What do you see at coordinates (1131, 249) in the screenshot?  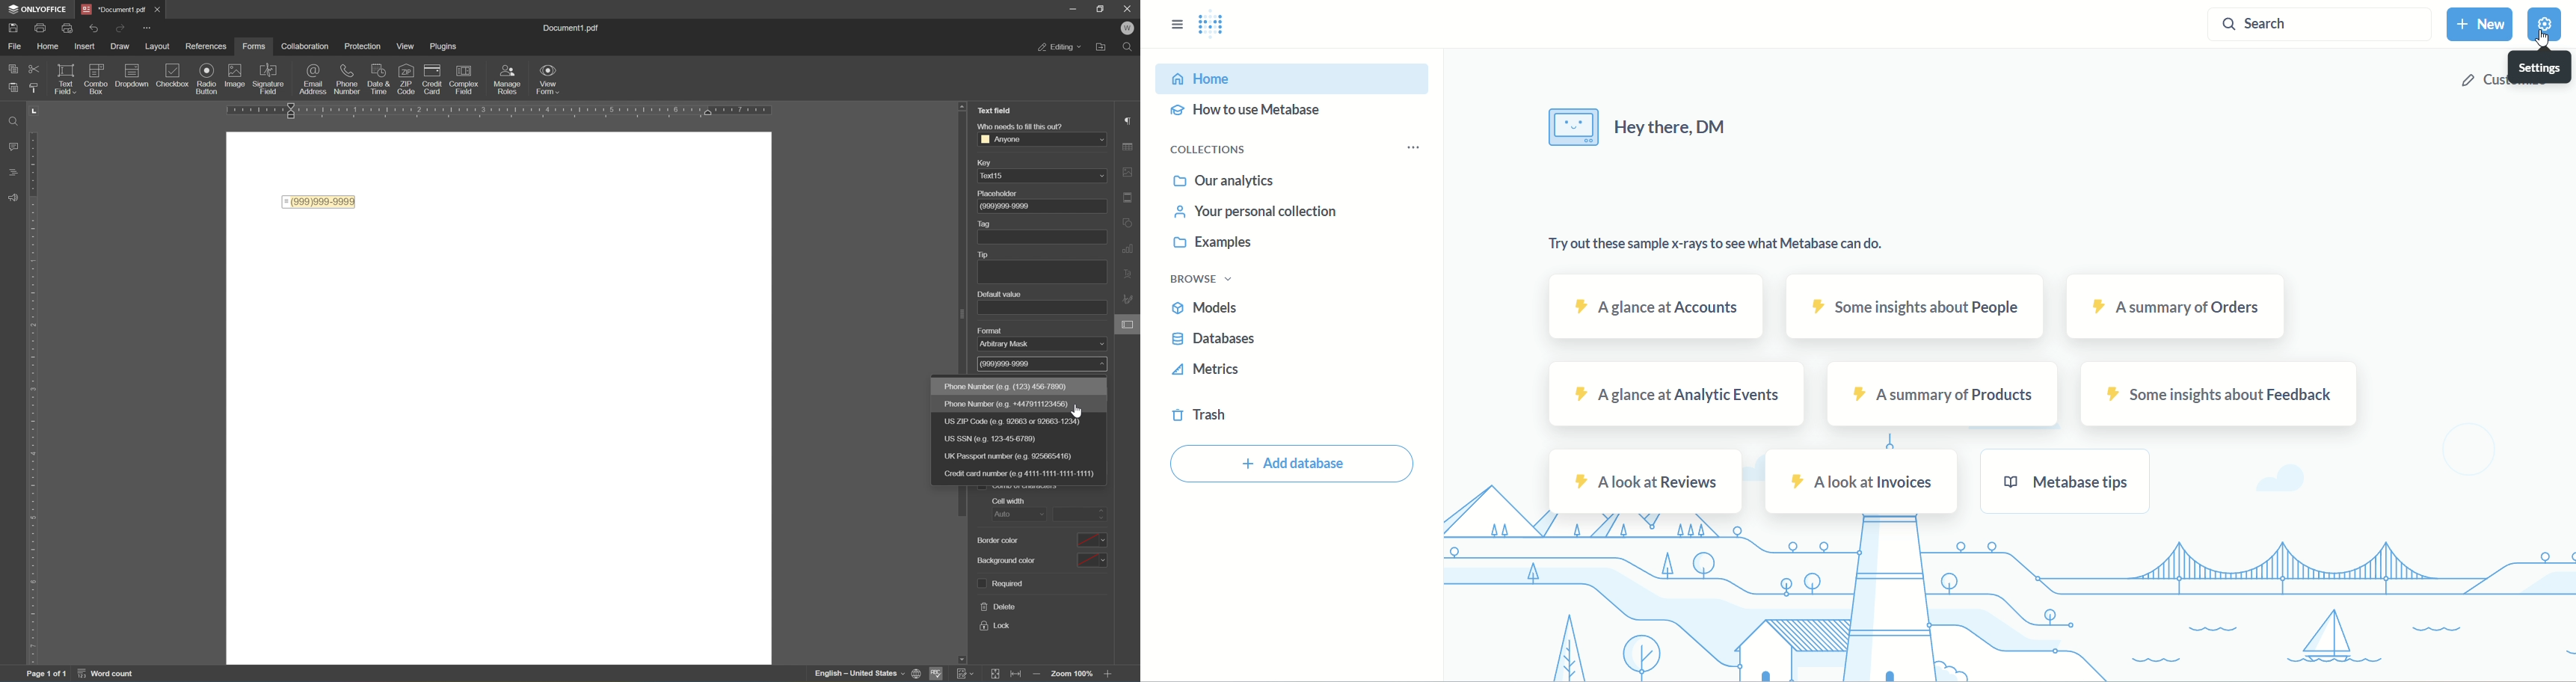 I see `chart settings` at bounding box center [1131, 249].